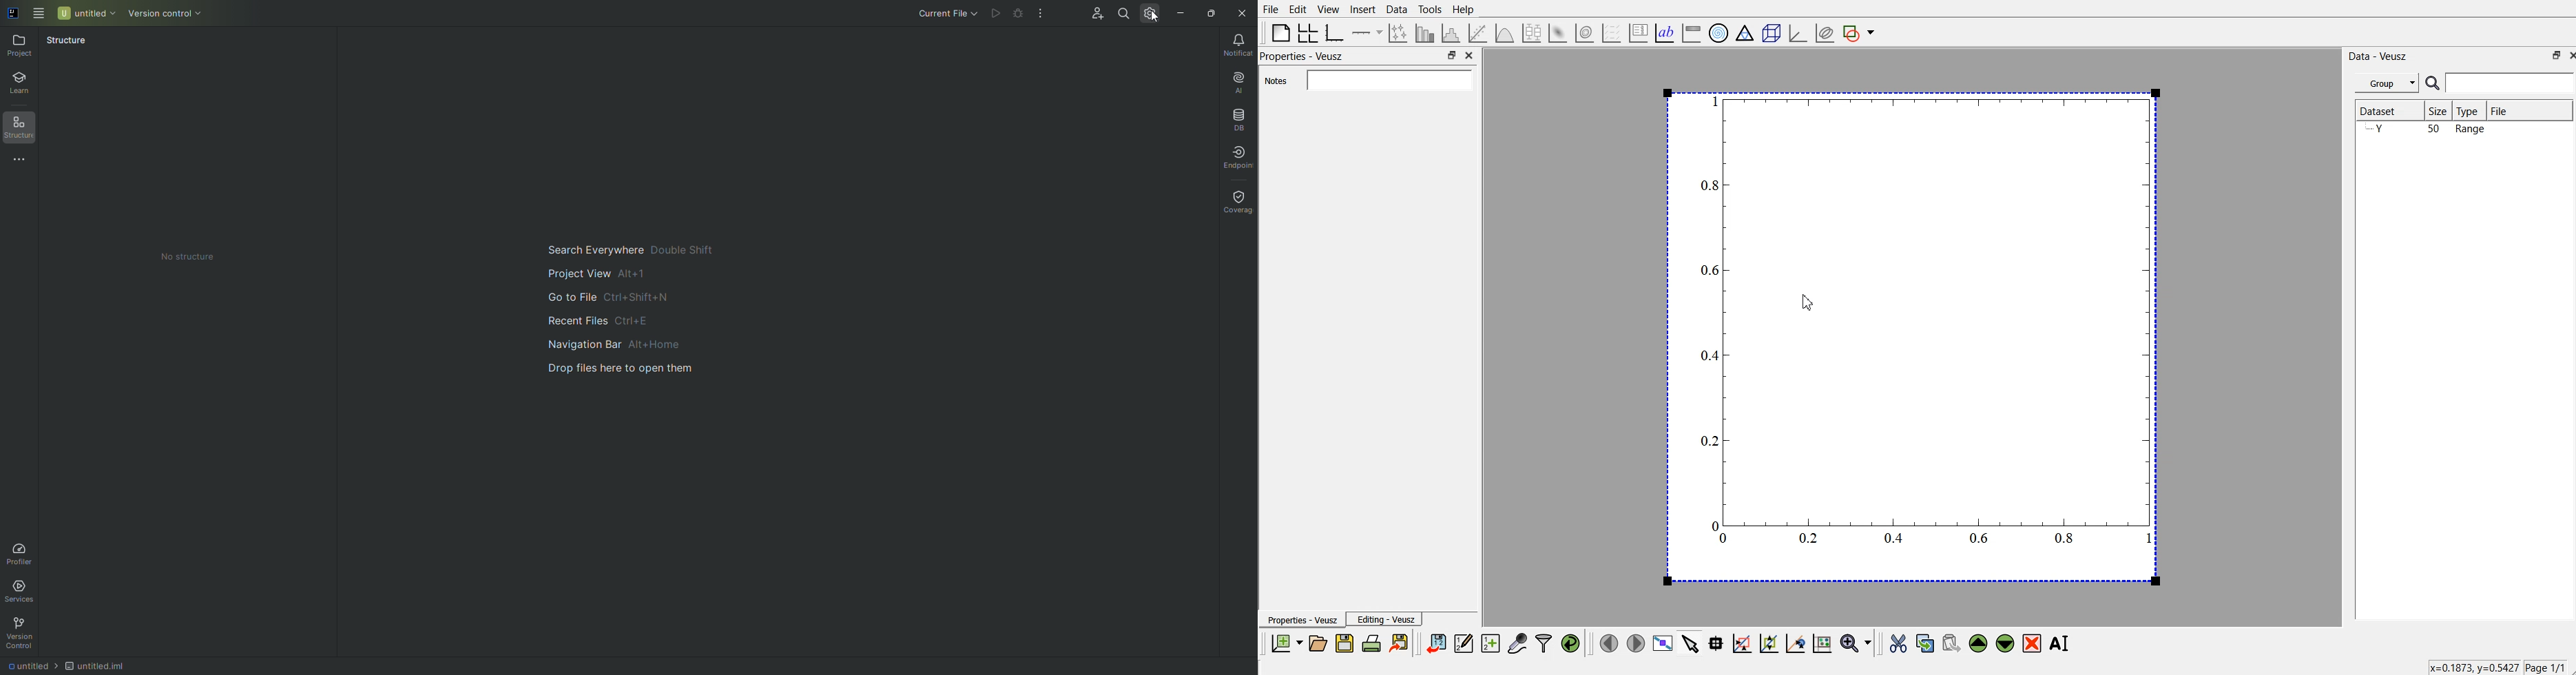 The height and width of the screenshot is (700, 2576). What do you see at coordinates (1860, 32) in the screenshot?
I see `add a shape` at bounding box center [1860, 32].